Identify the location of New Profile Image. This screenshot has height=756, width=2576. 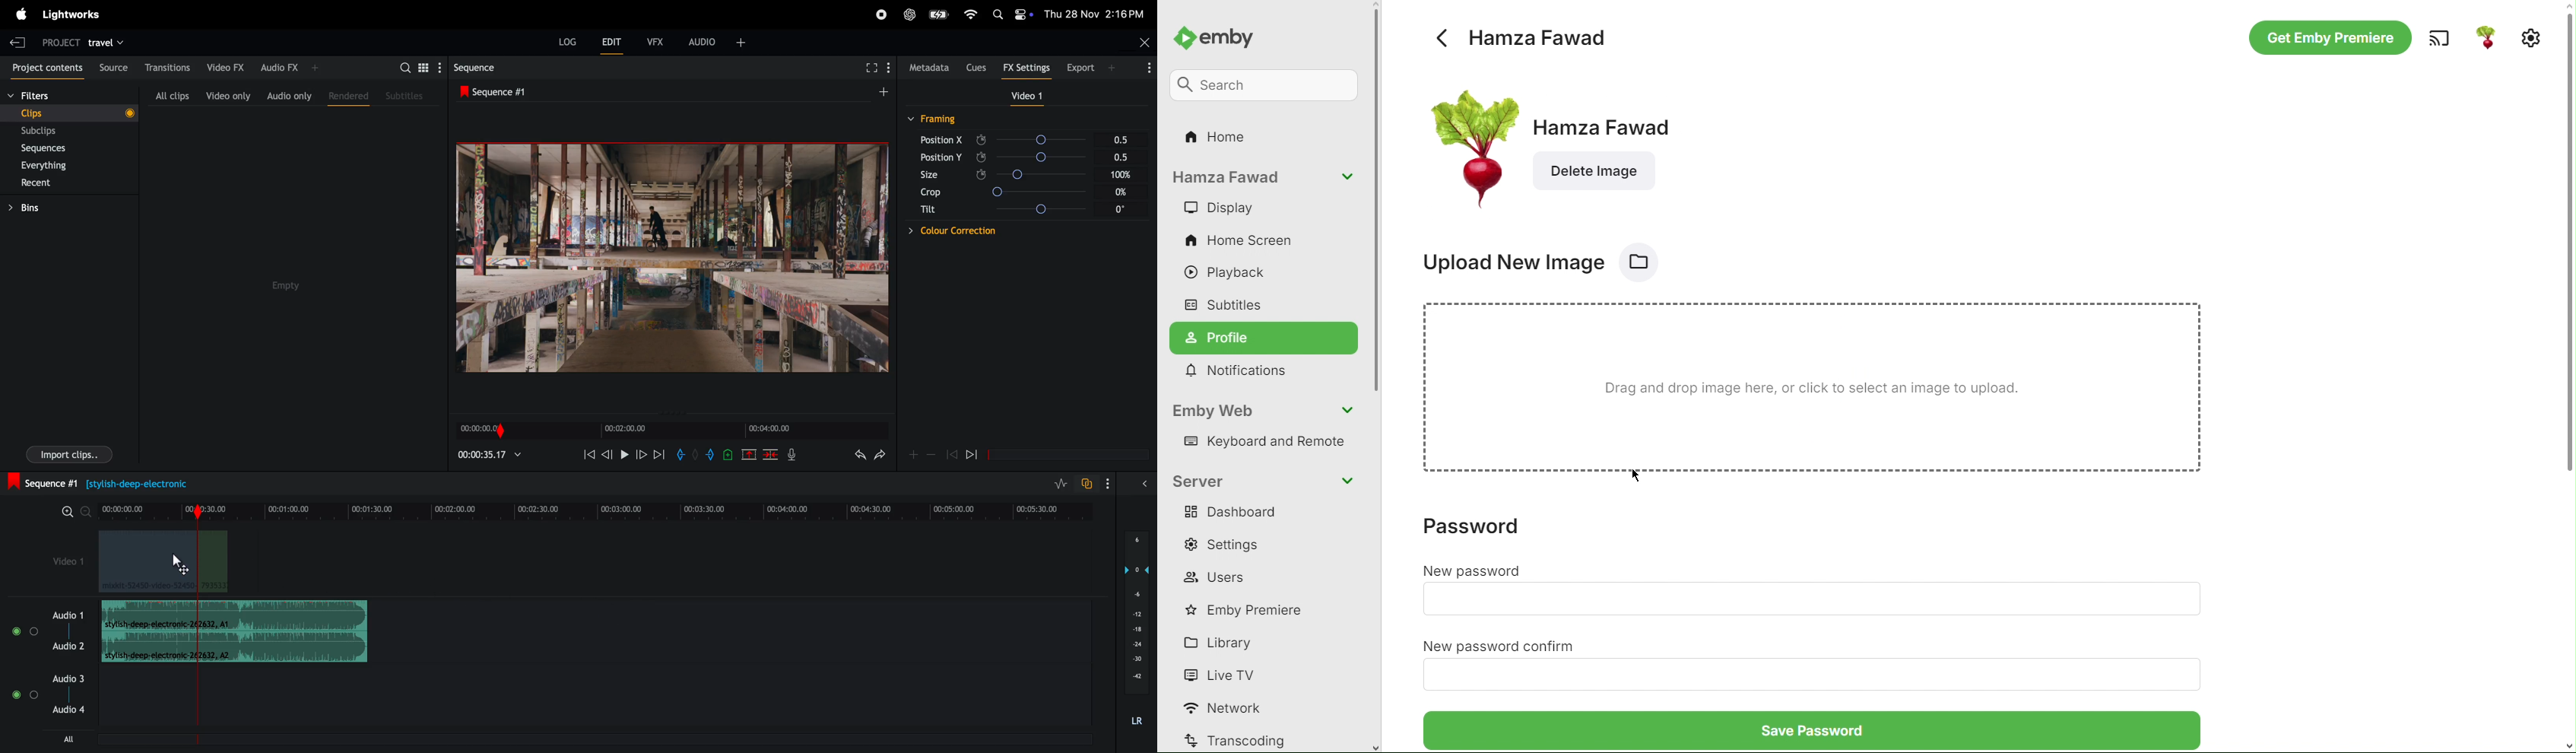
(1469, 145).